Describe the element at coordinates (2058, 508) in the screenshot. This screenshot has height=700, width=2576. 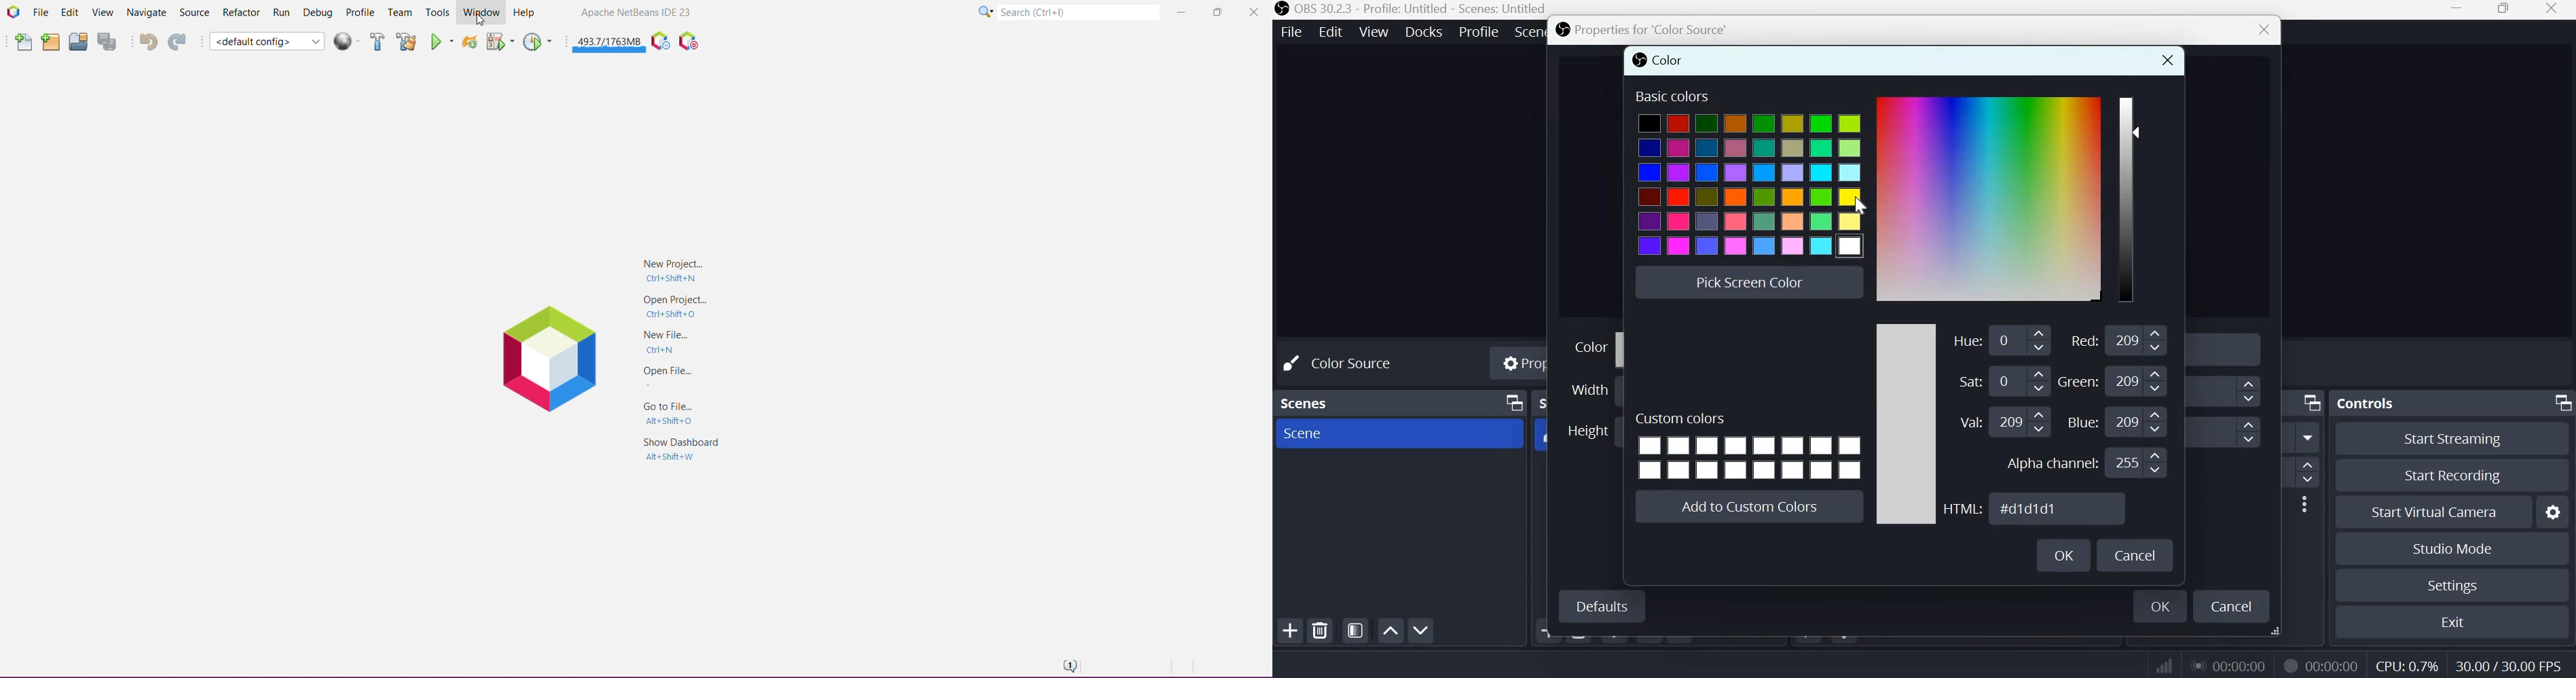
I see `HTML Color Code` at that location.